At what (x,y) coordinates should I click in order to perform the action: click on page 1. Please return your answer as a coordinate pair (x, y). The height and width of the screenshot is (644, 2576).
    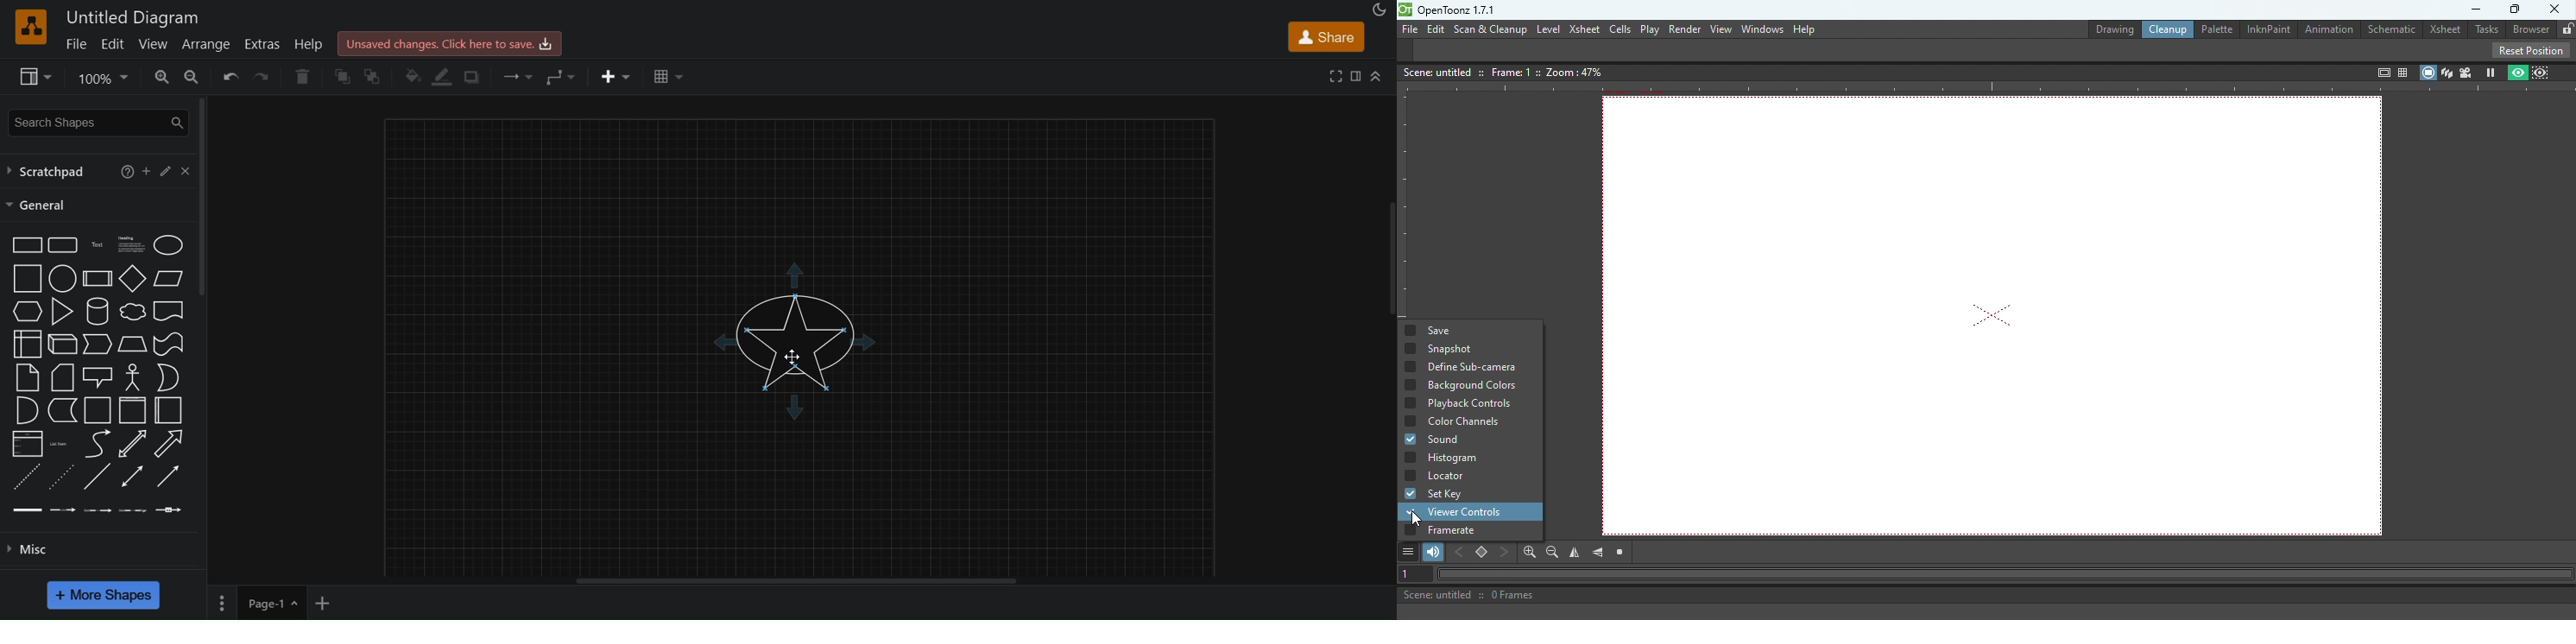
    Looking at the image, I should click on (255, 603).